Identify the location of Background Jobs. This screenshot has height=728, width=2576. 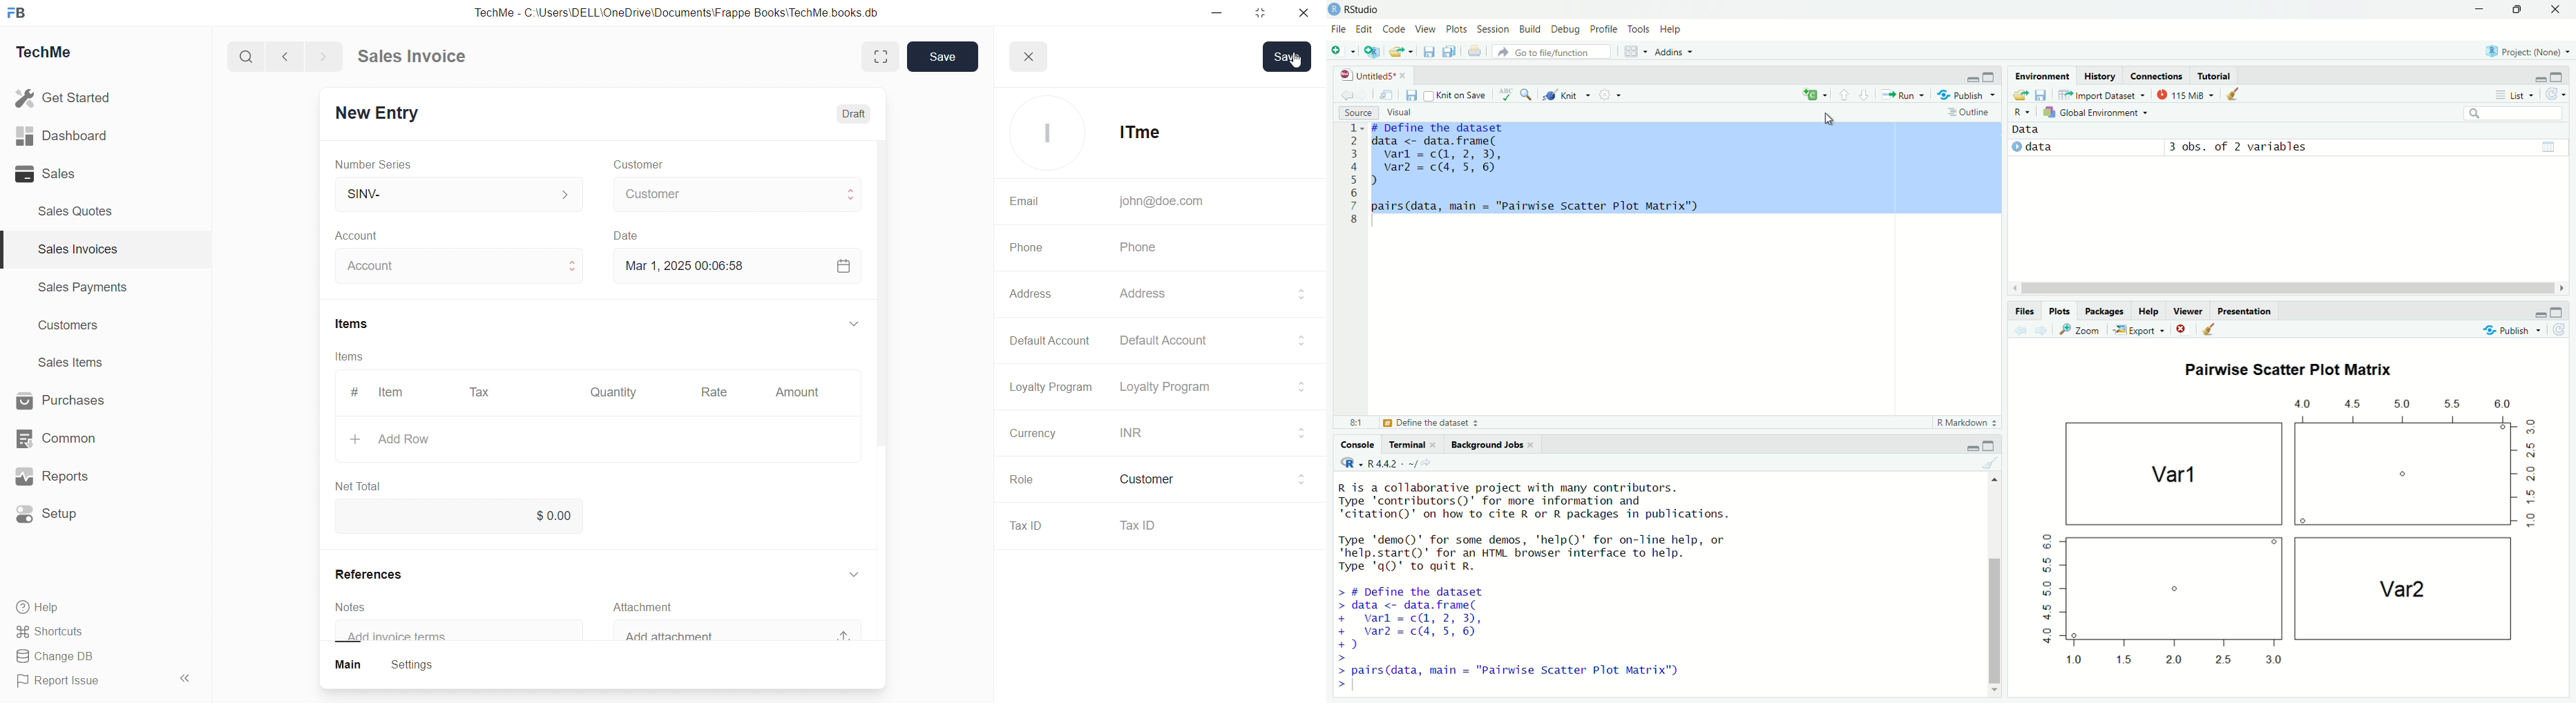
(1490, 445).